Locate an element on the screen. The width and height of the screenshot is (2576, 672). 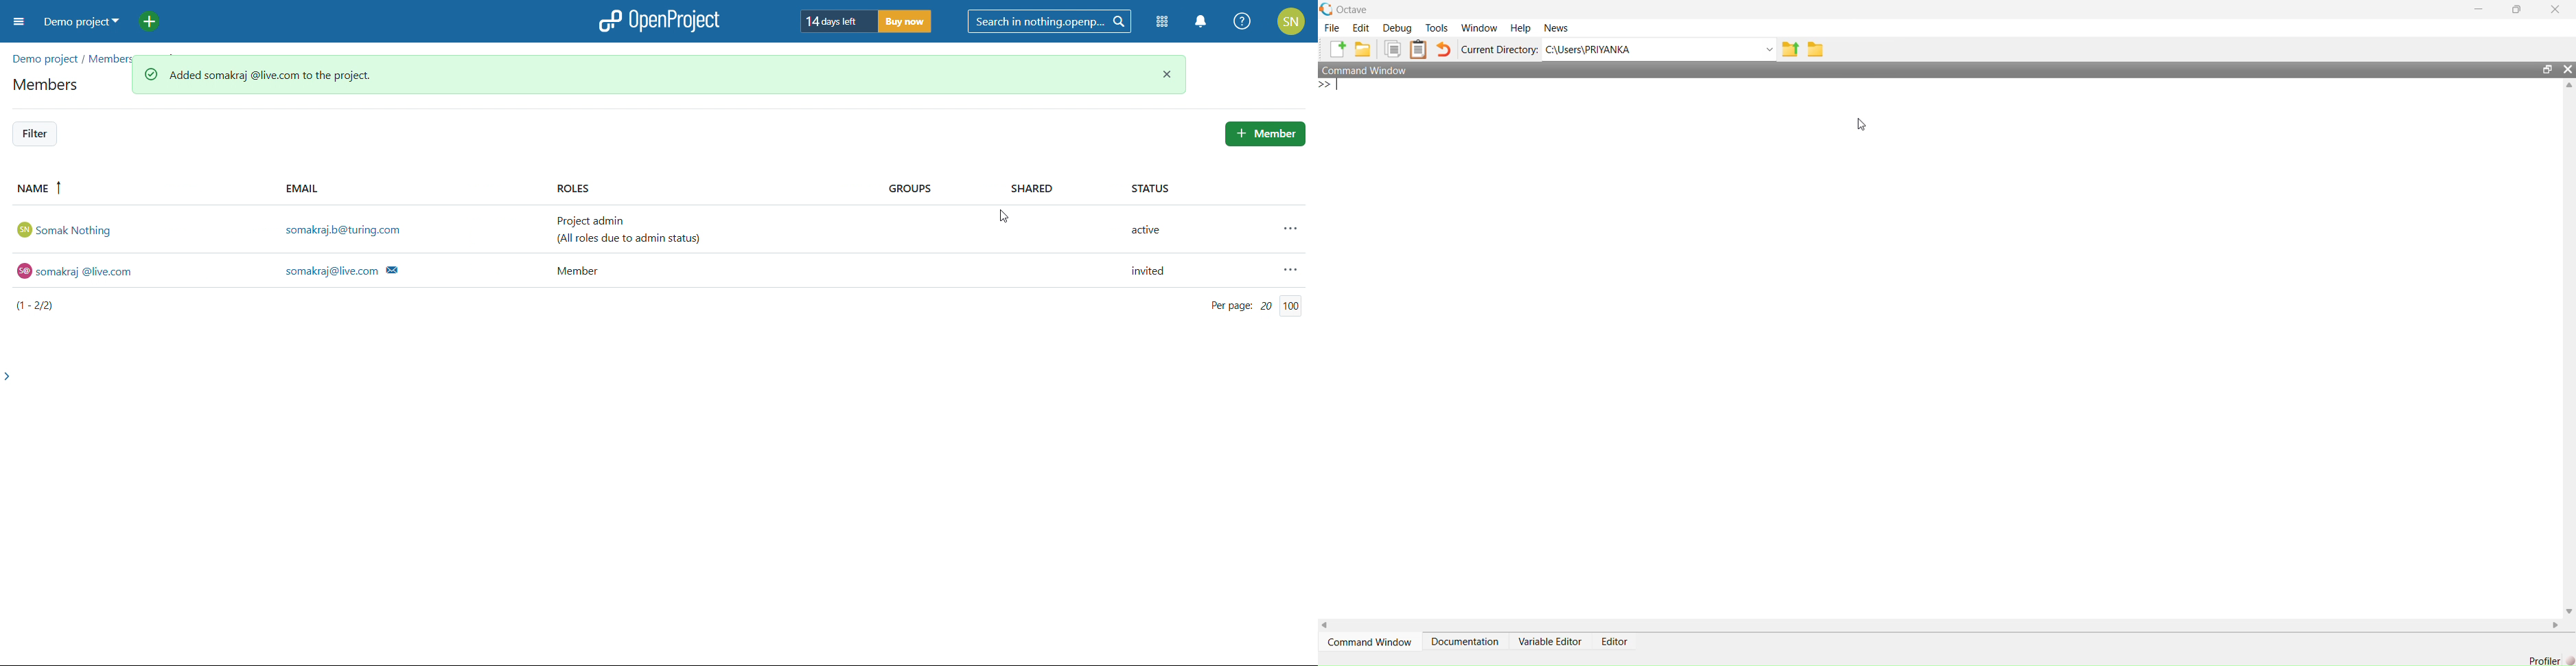
close is located at coordinates (2568, 69).